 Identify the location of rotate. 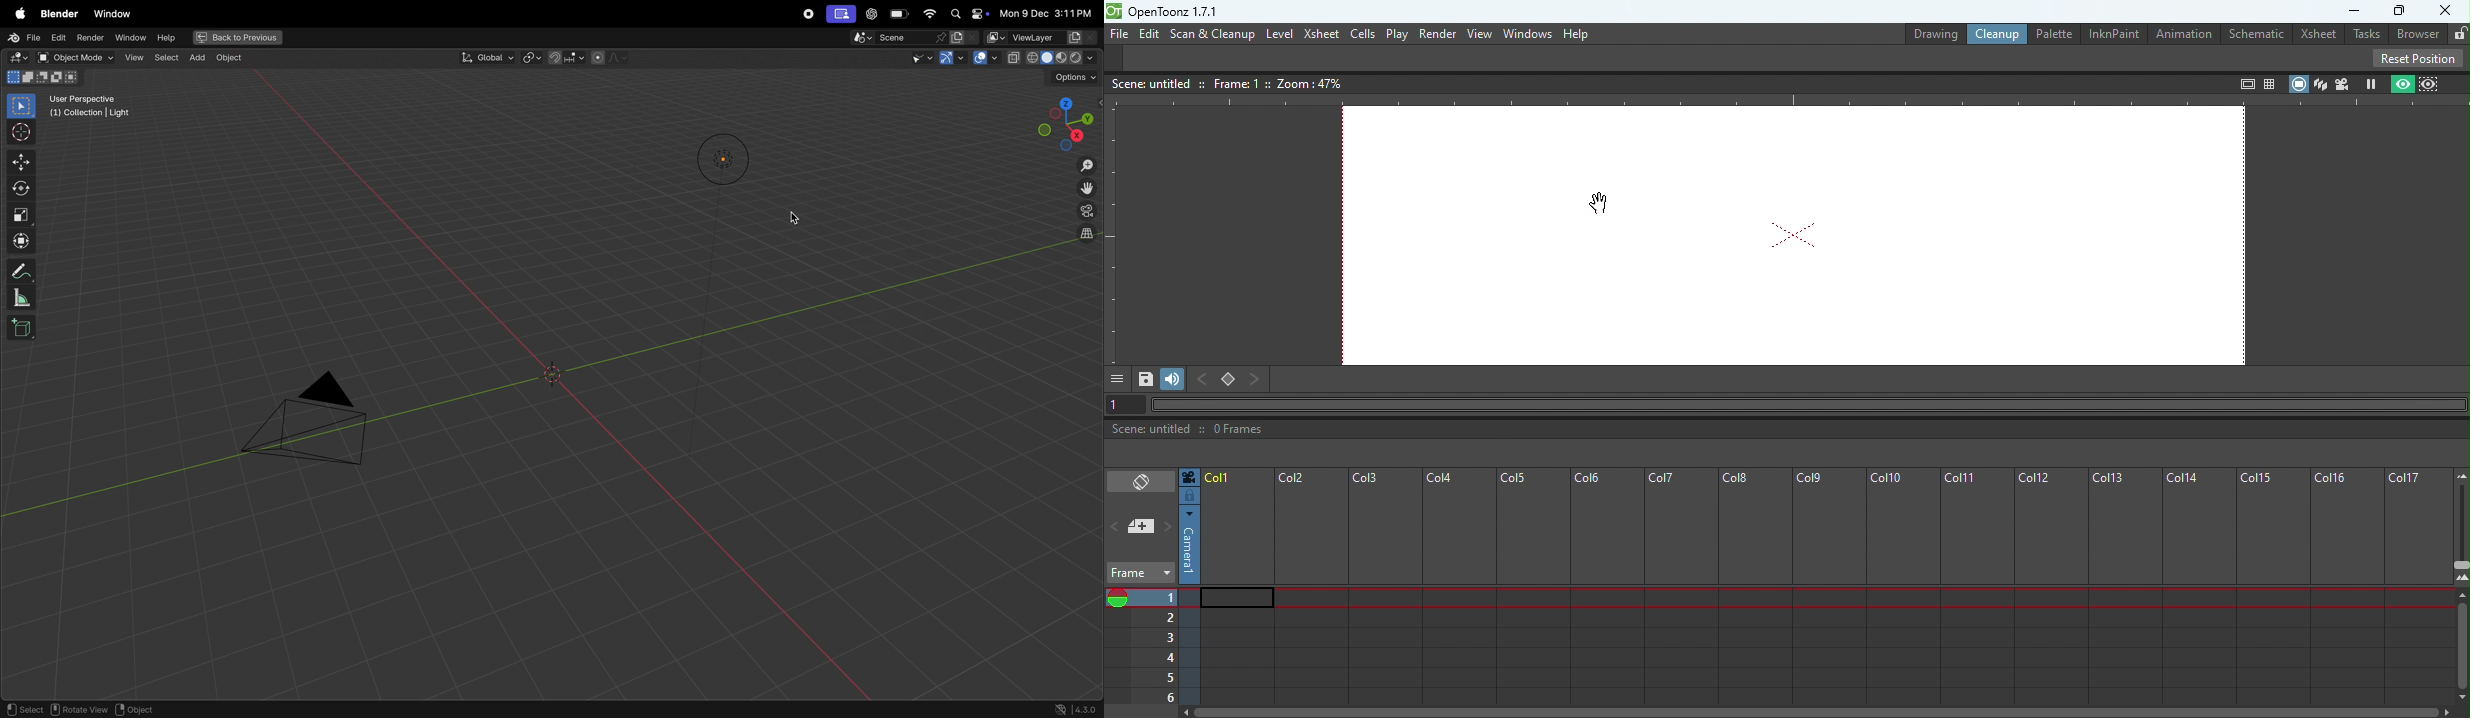
(21, 188).